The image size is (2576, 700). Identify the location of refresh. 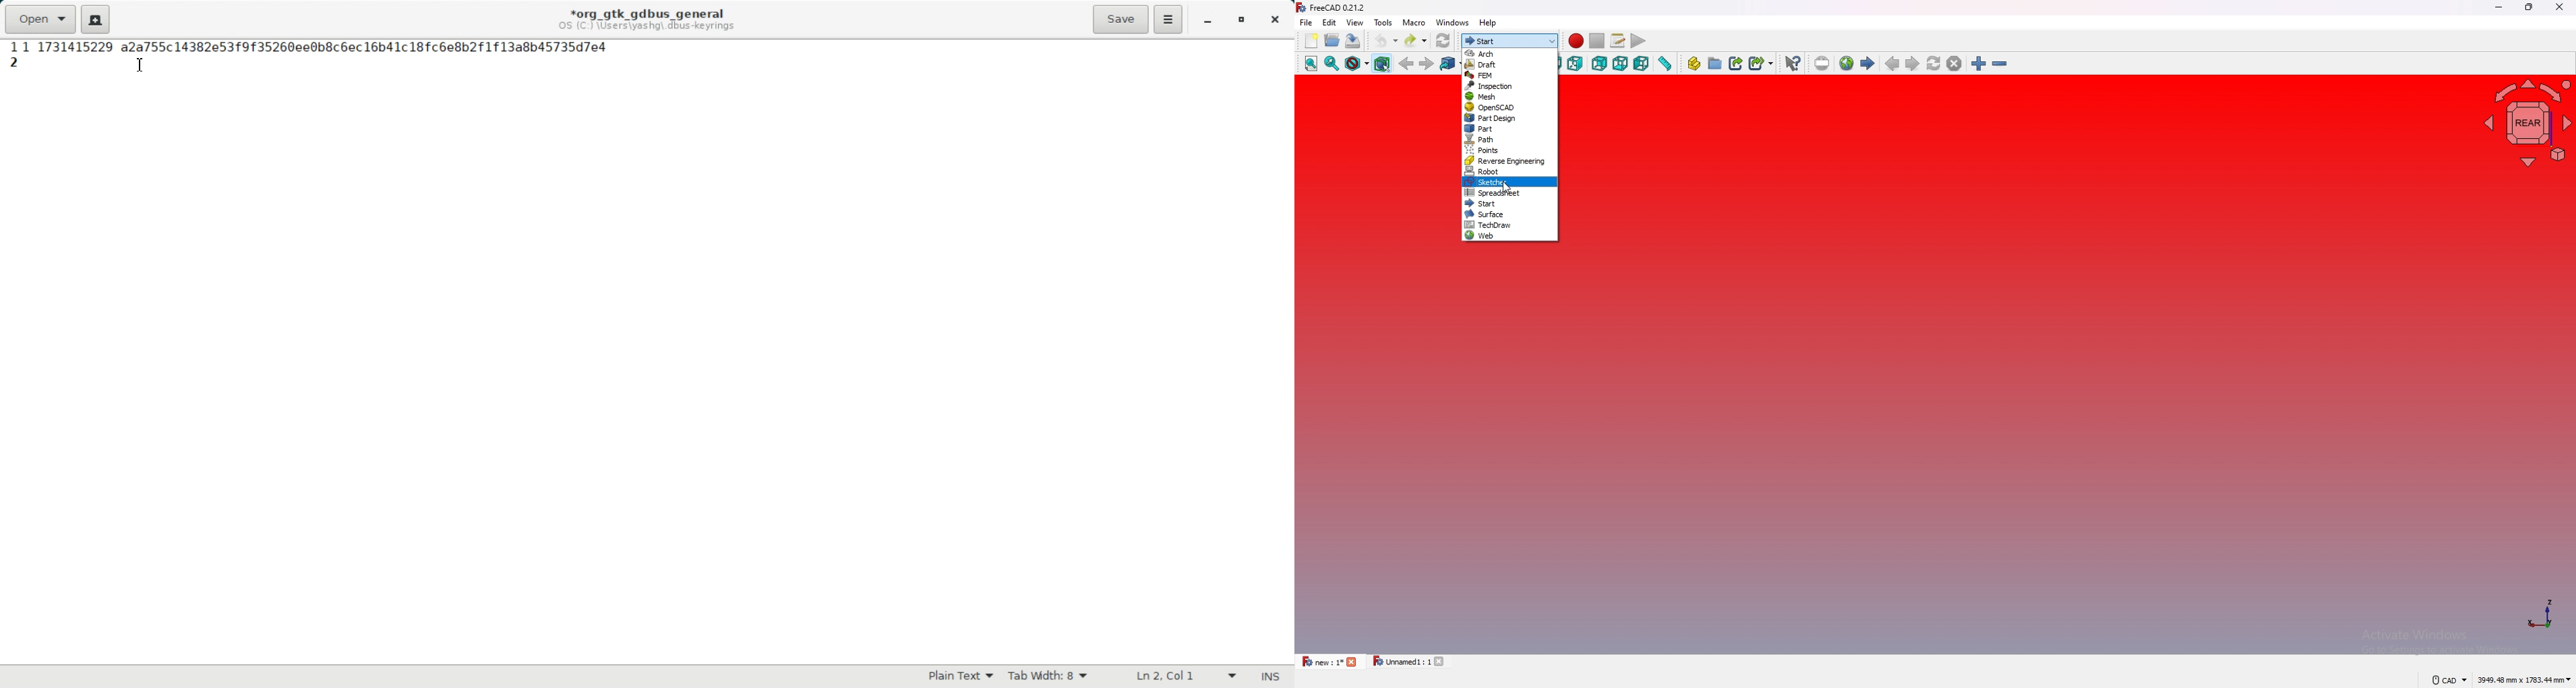
(1444, 41).